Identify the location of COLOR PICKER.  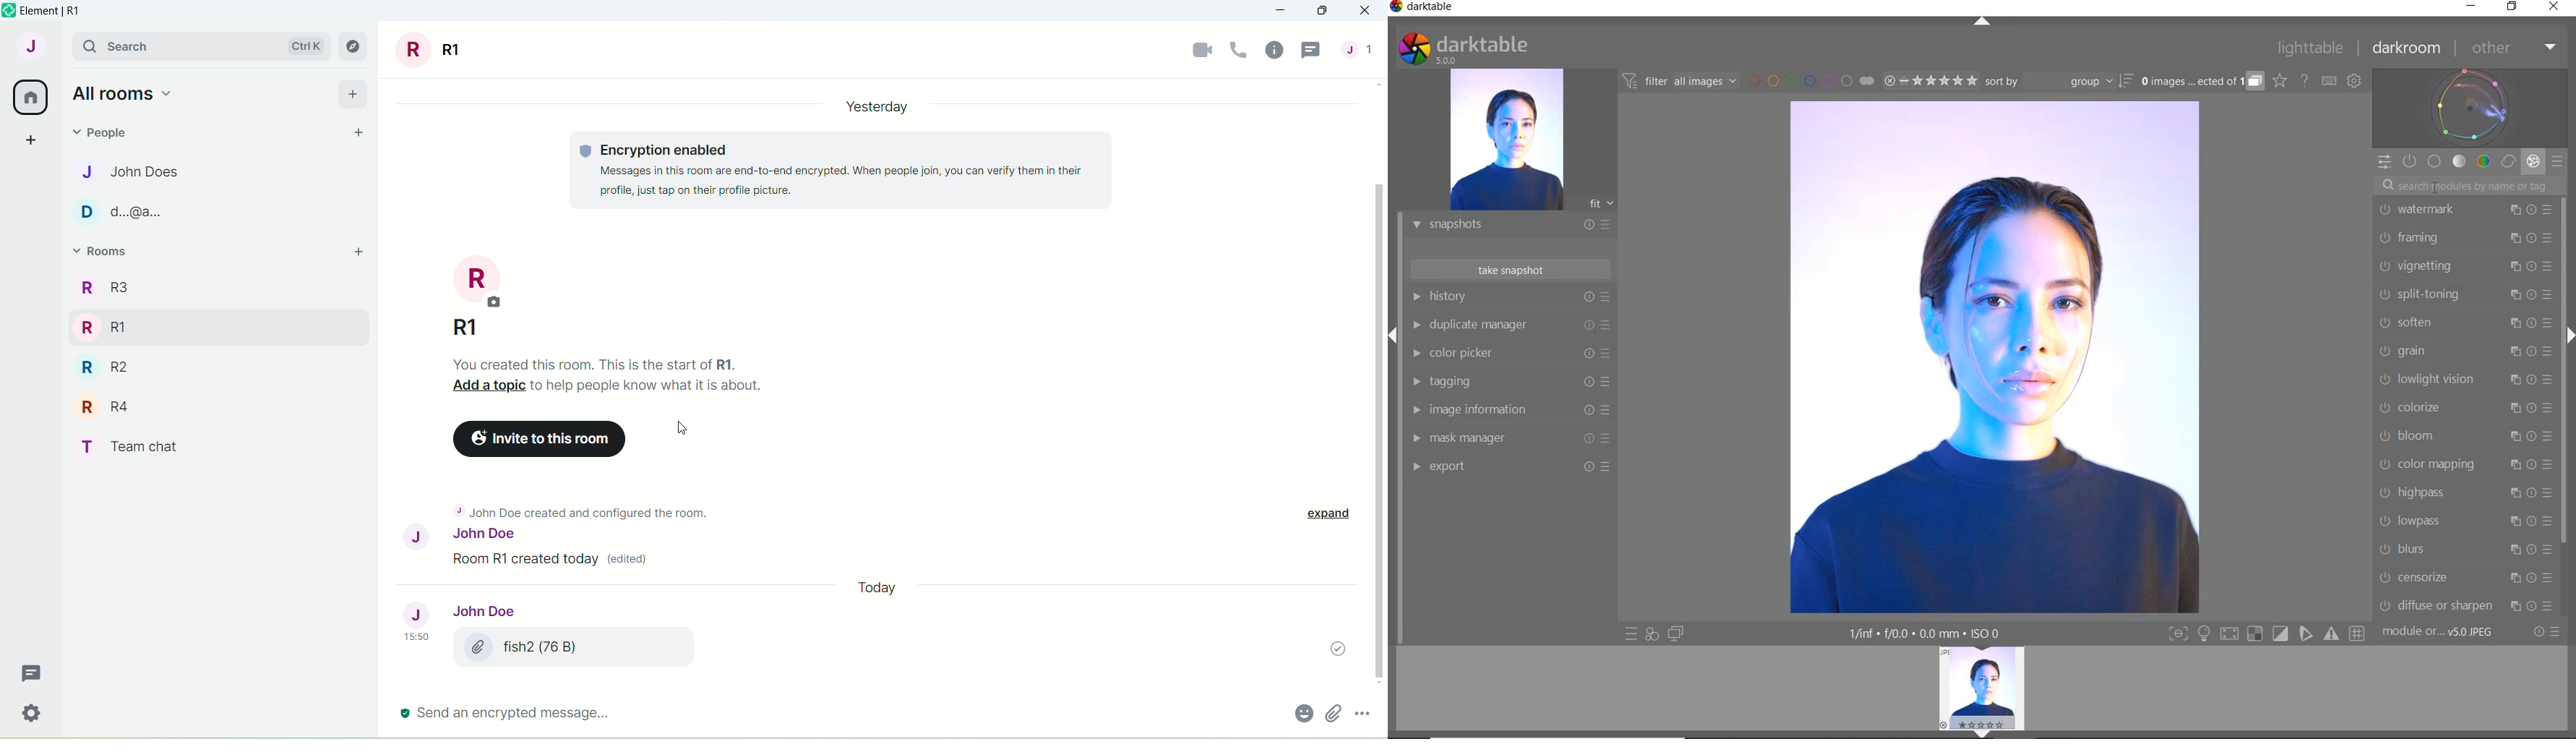
(1508, 354).